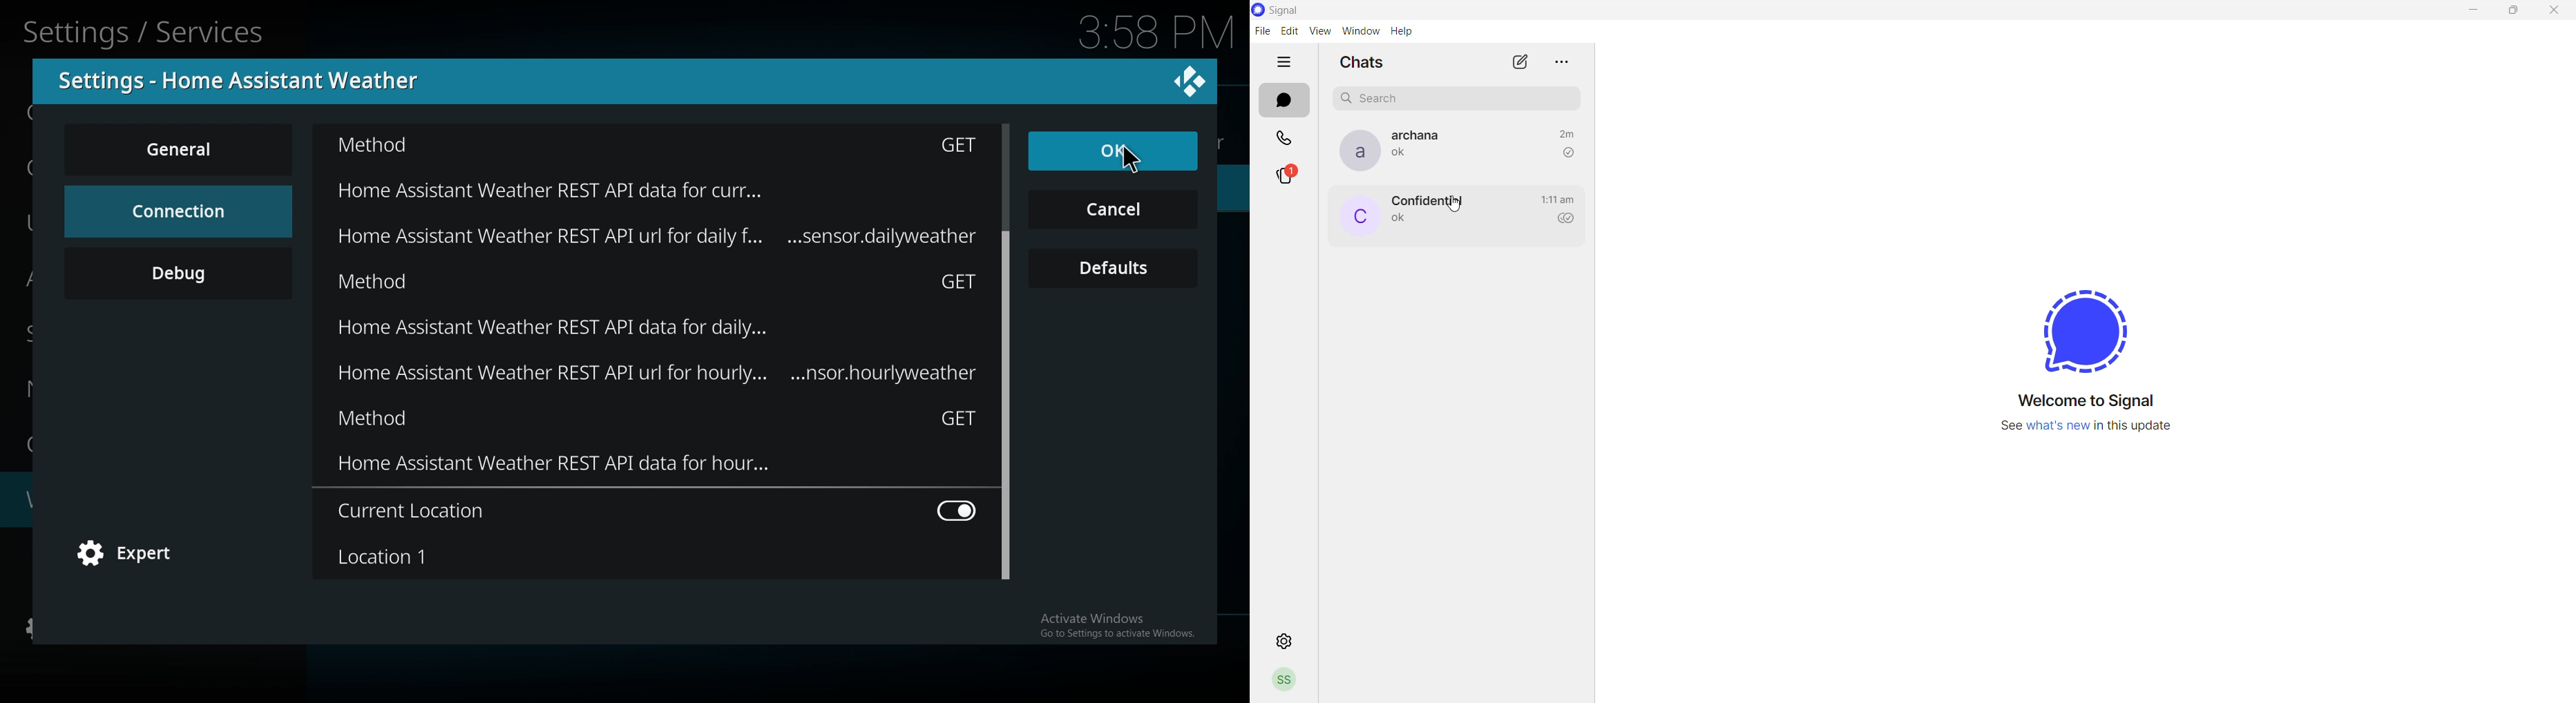 This screenshot has height=728, width=2576. What do you see at coordinates (1400, 220) in the screenshot?
I see `last message` at bounding box center [1400, 220].